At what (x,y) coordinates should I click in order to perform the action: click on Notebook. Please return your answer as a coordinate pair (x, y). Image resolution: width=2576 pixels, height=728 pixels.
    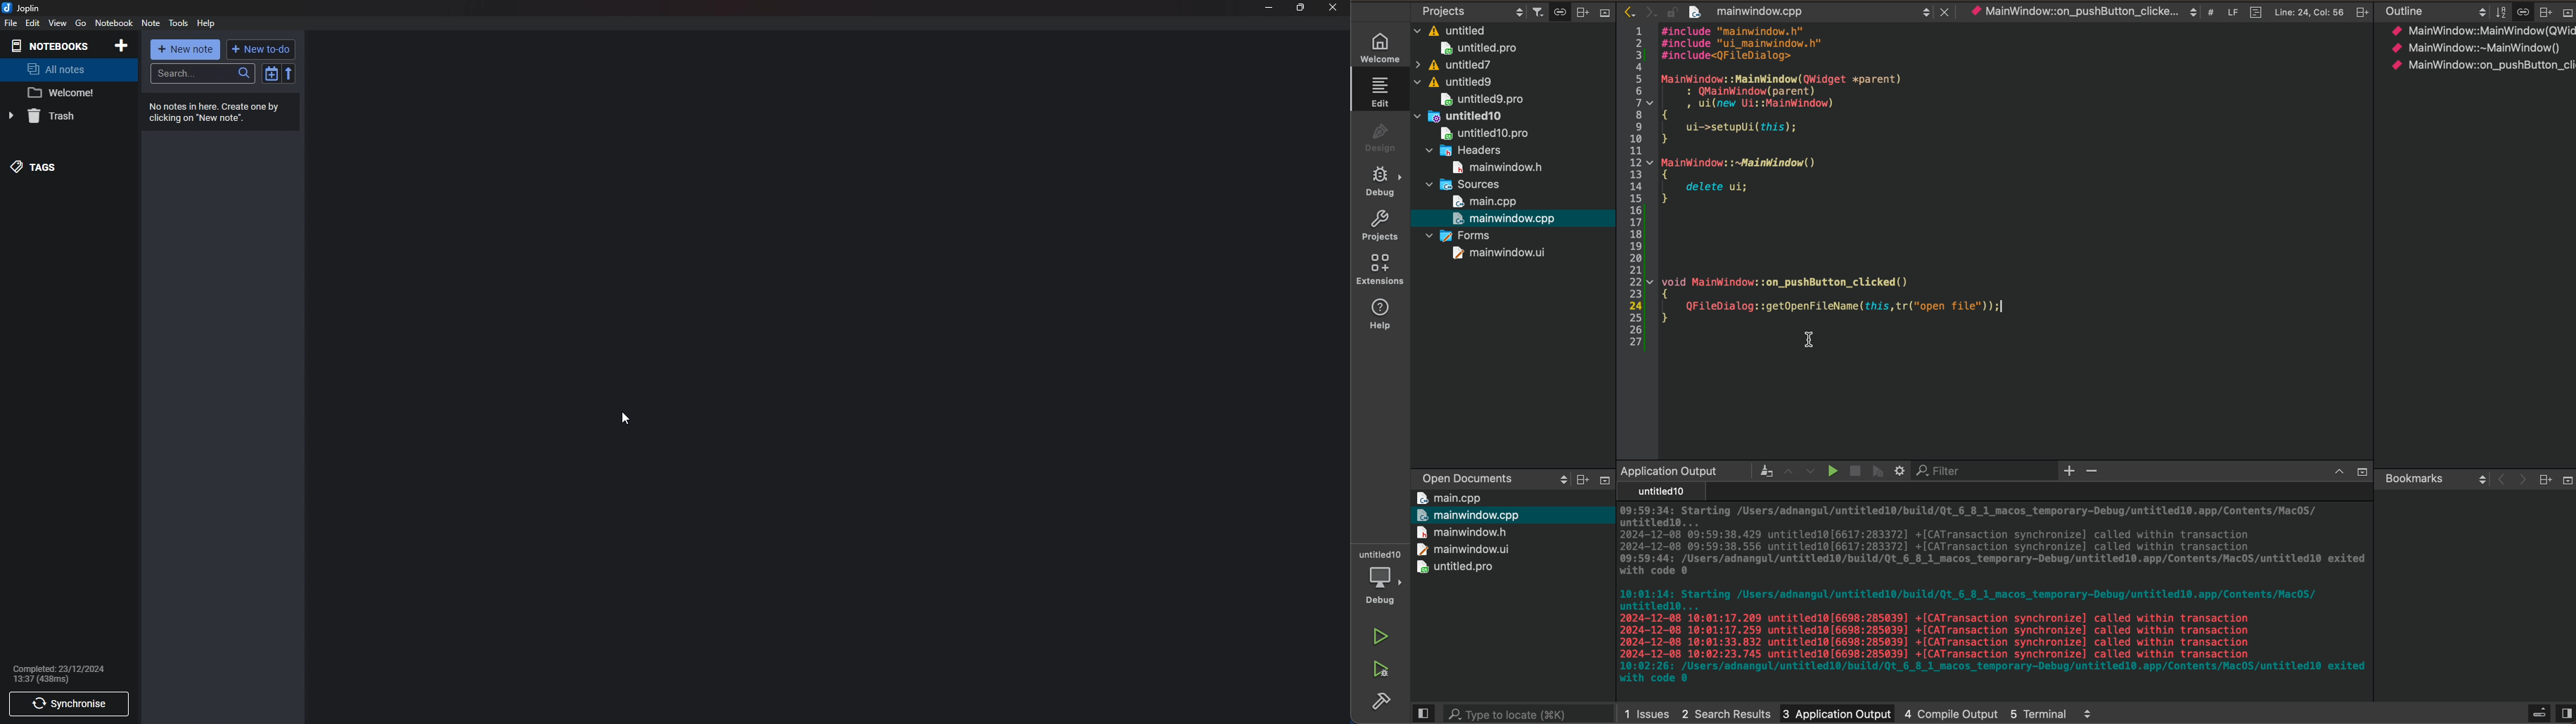
    Looking at the image, I should click on (113, 23).